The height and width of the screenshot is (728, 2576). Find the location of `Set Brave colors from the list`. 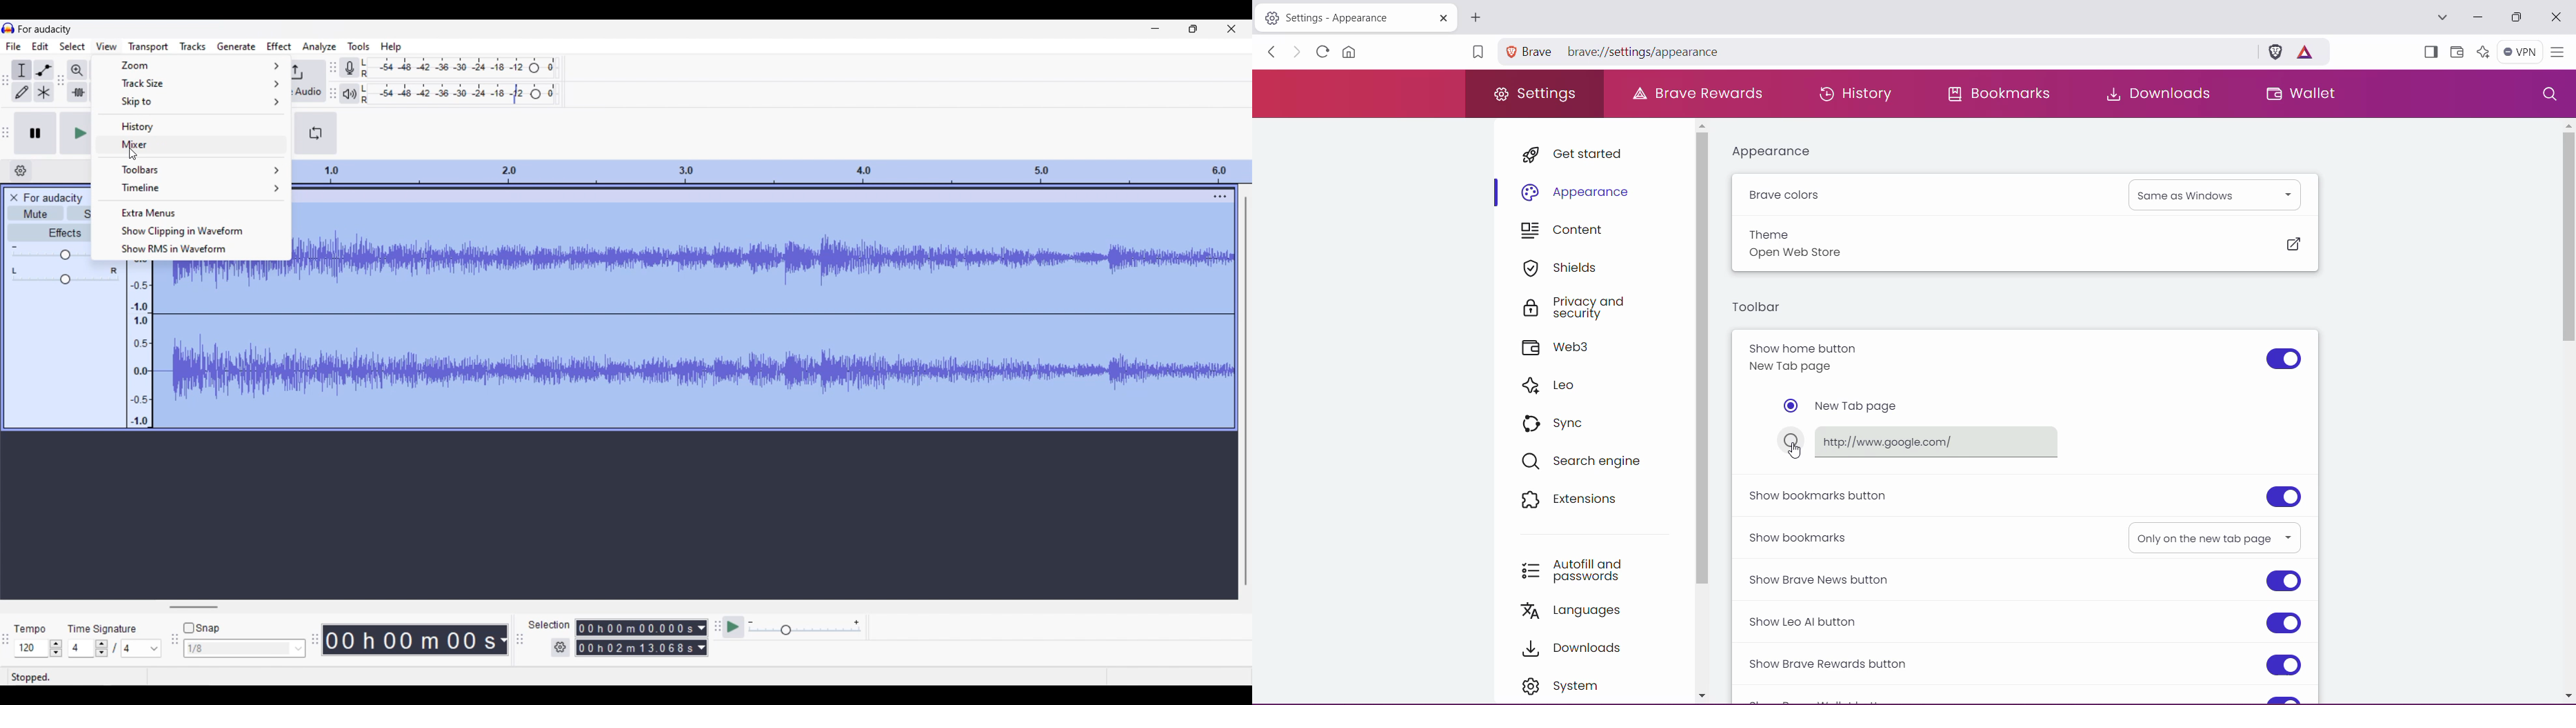

Set Brave colors from the list is located at coordinates (2217, 194).